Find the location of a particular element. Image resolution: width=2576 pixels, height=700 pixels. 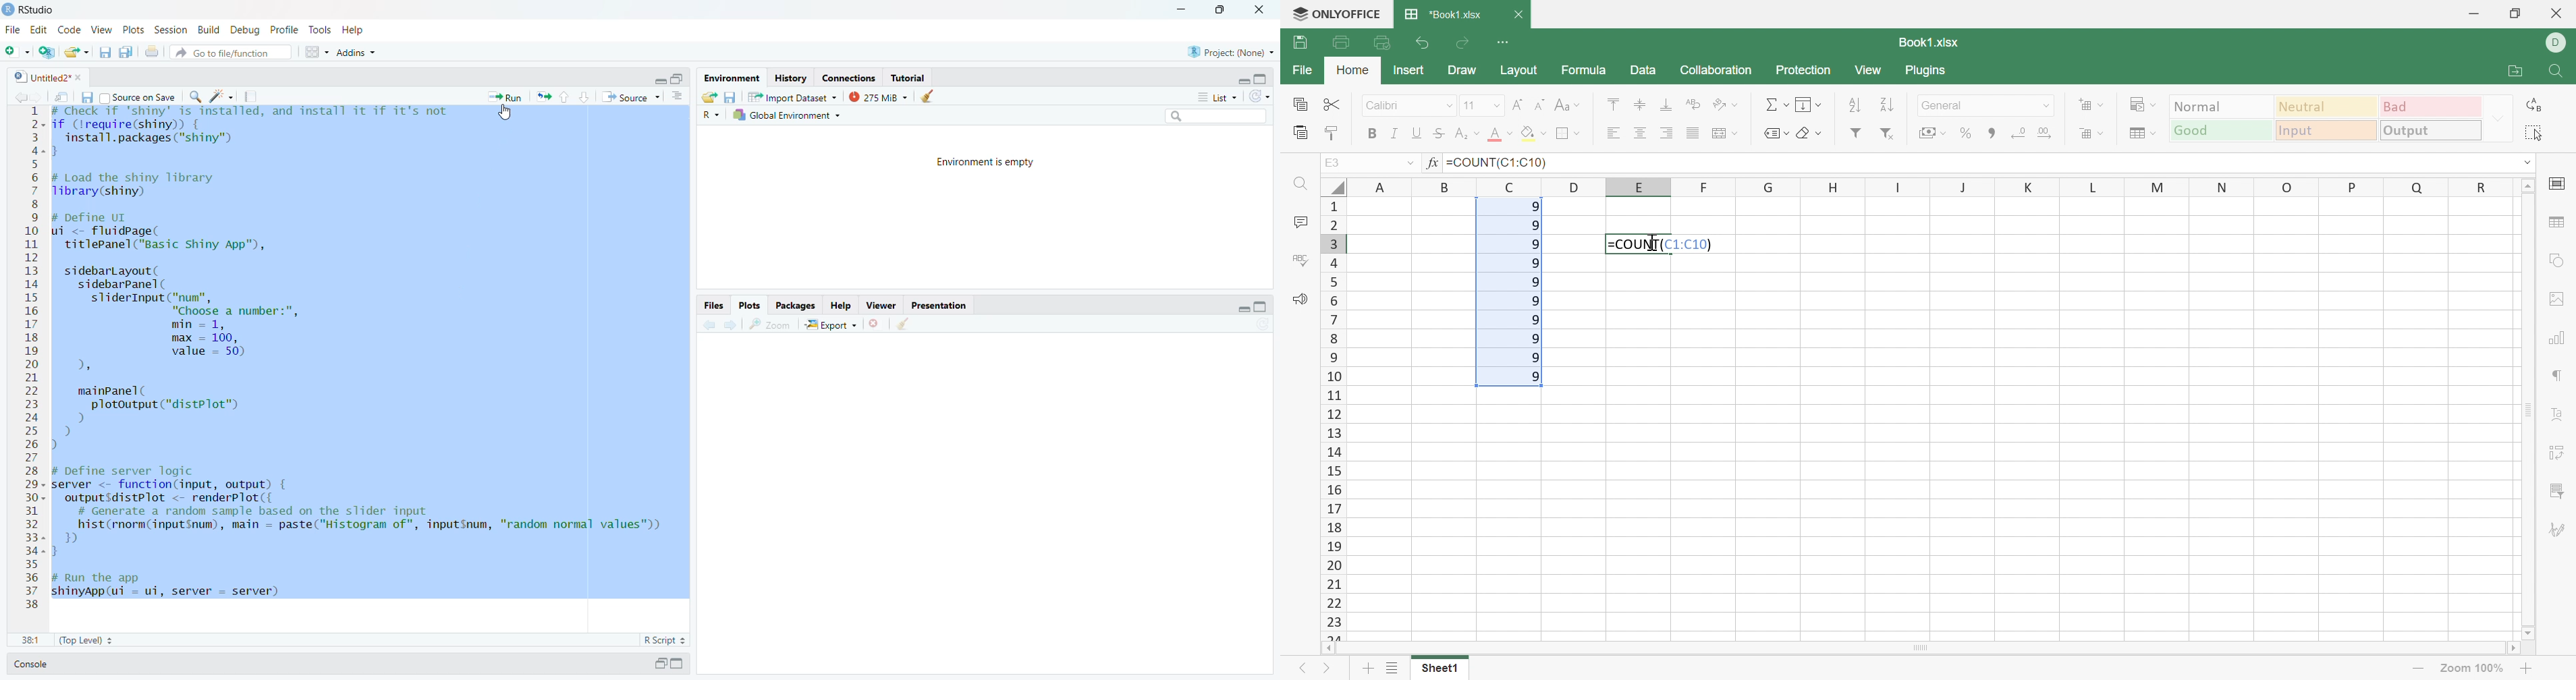

Insert is located at coordinates (1410, 71).